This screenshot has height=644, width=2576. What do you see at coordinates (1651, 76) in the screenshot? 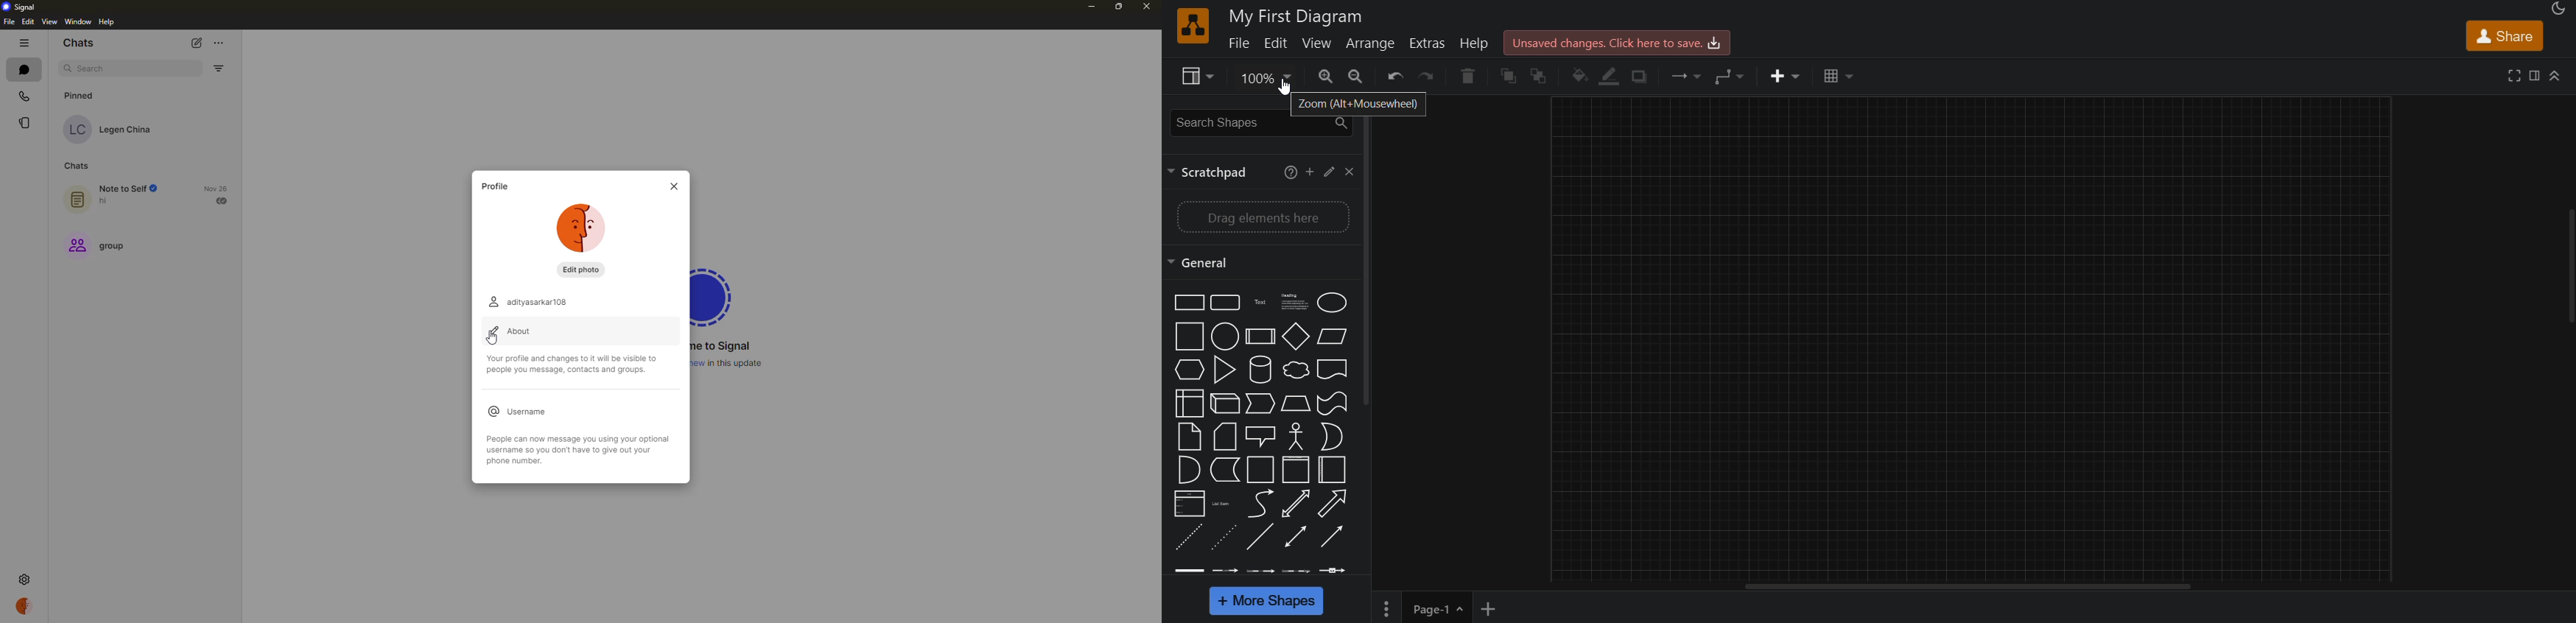
I see `shadow` at bounding box center [1651, 76].